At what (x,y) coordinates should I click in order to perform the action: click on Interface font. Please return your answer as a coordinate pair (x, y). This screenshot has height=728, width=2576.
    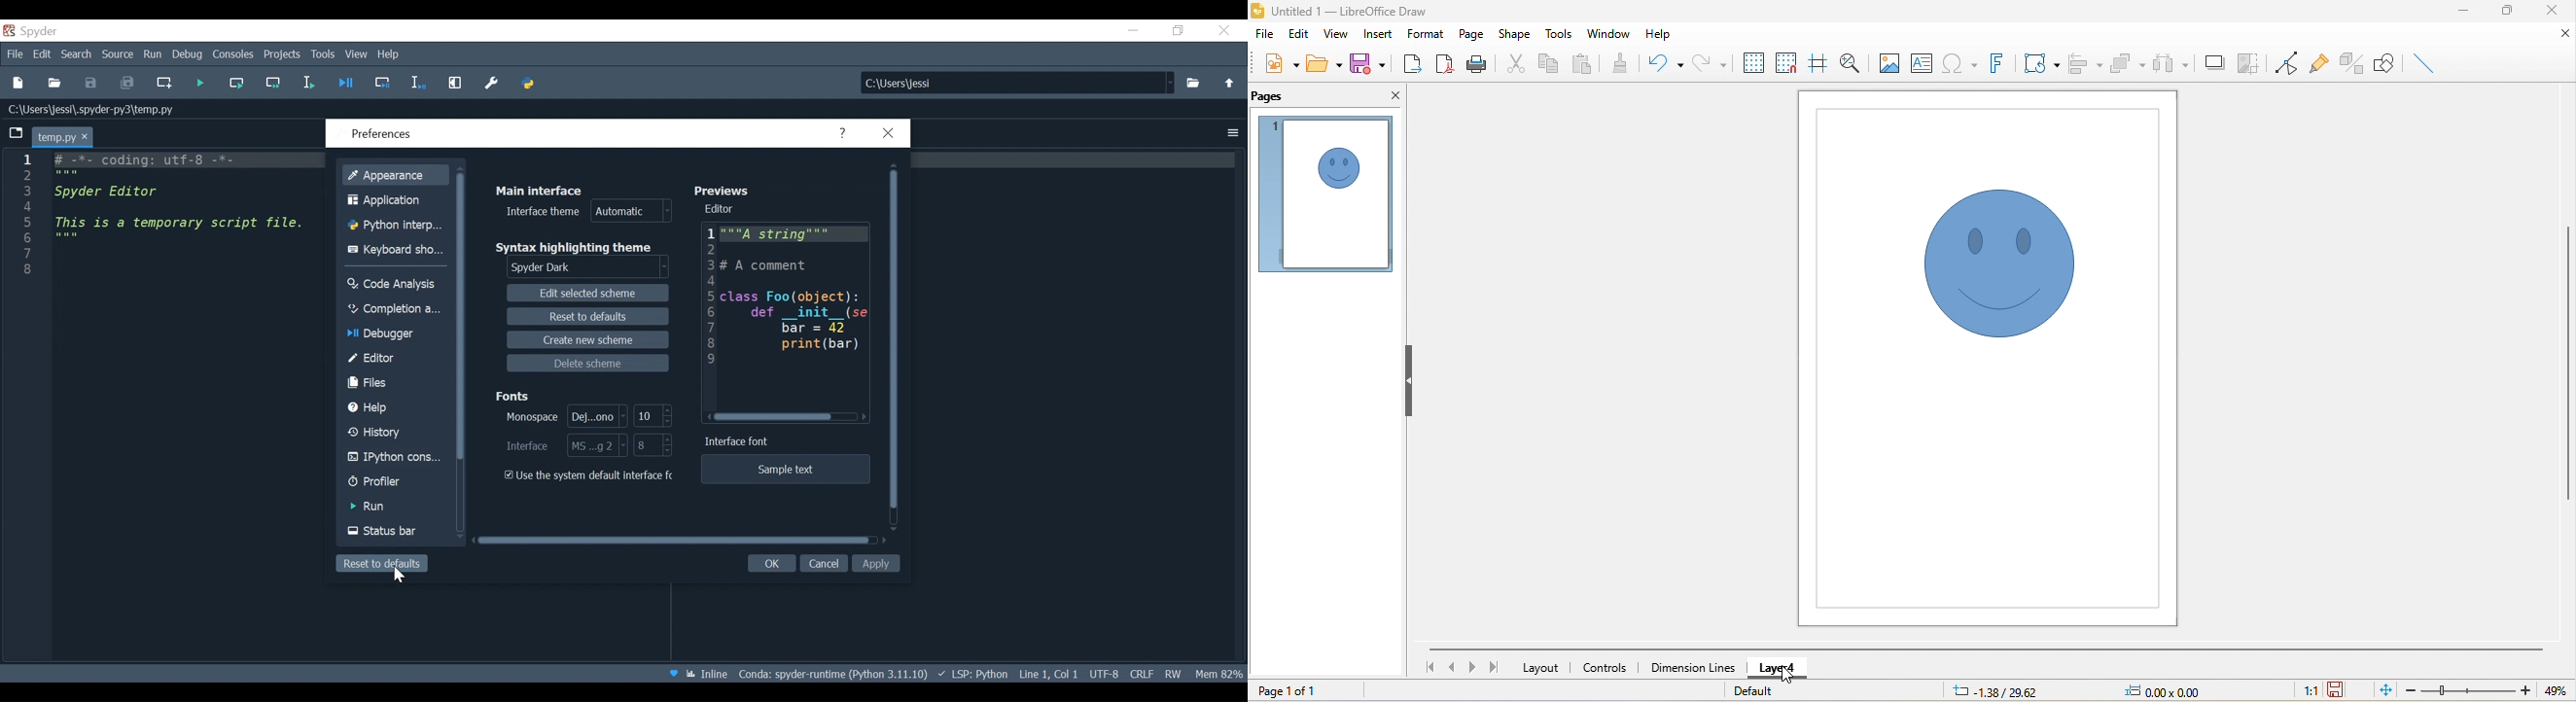
    Looking at the image, I should click on (740, 441).